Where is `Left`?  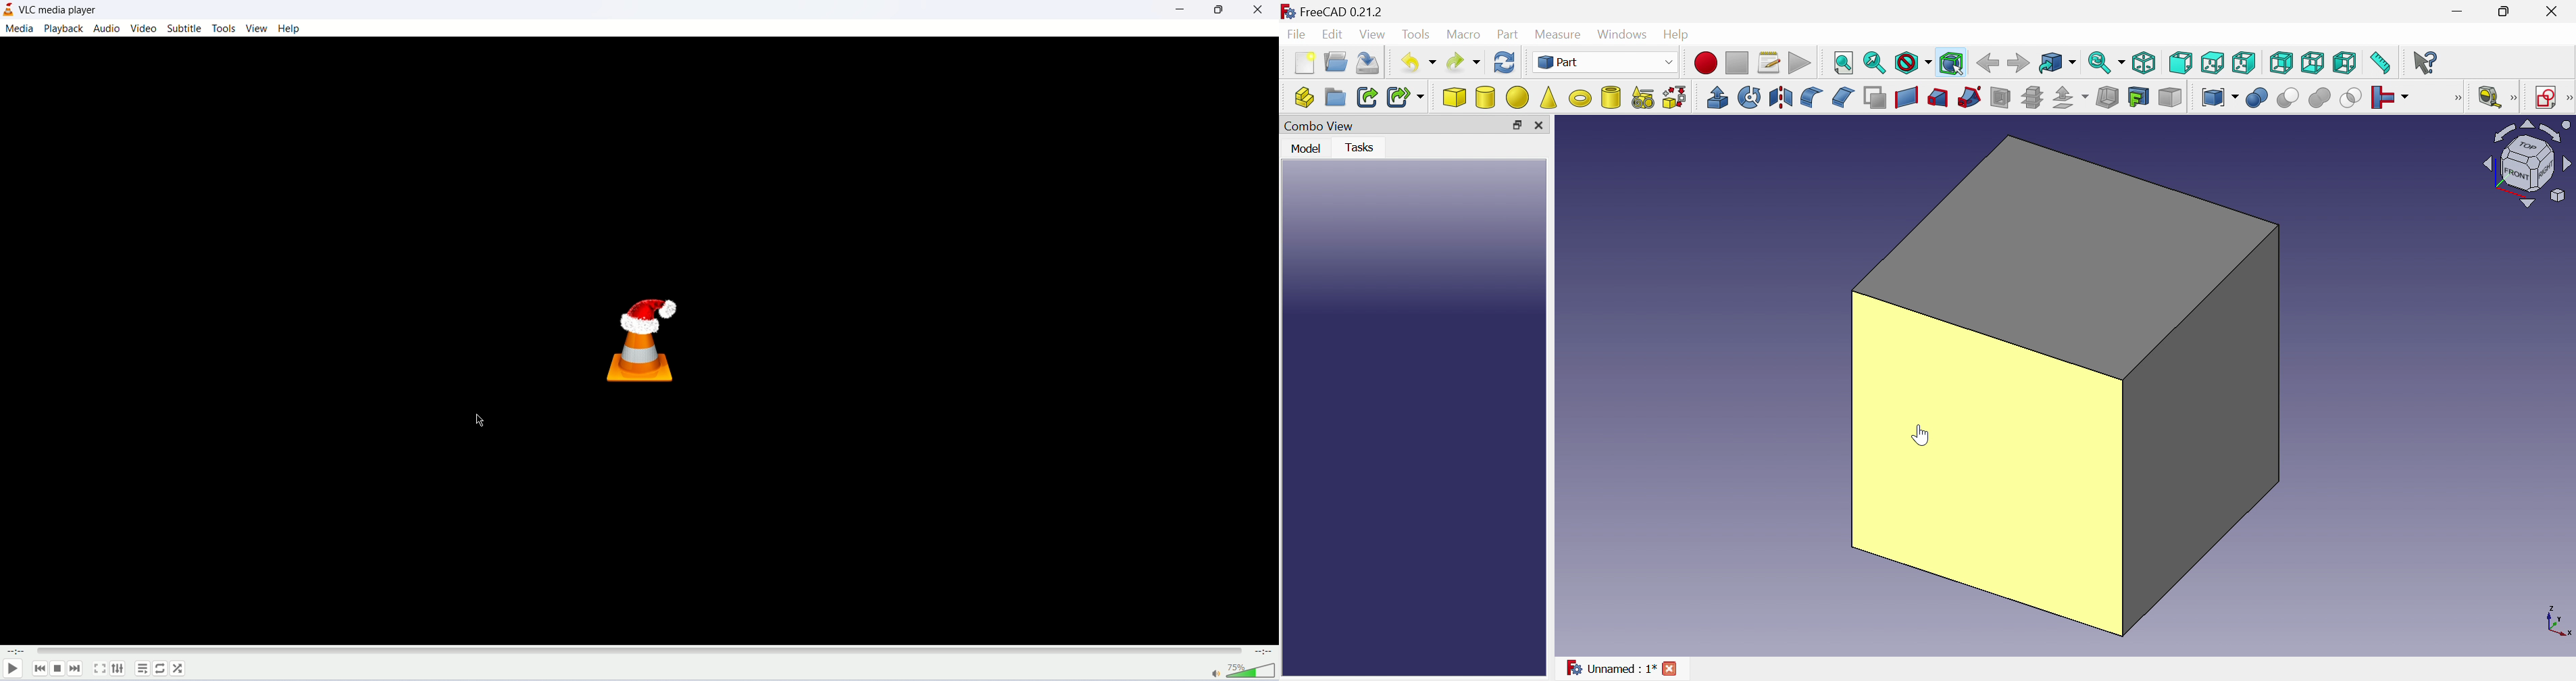 Left is located at coordinates (2346, 64).